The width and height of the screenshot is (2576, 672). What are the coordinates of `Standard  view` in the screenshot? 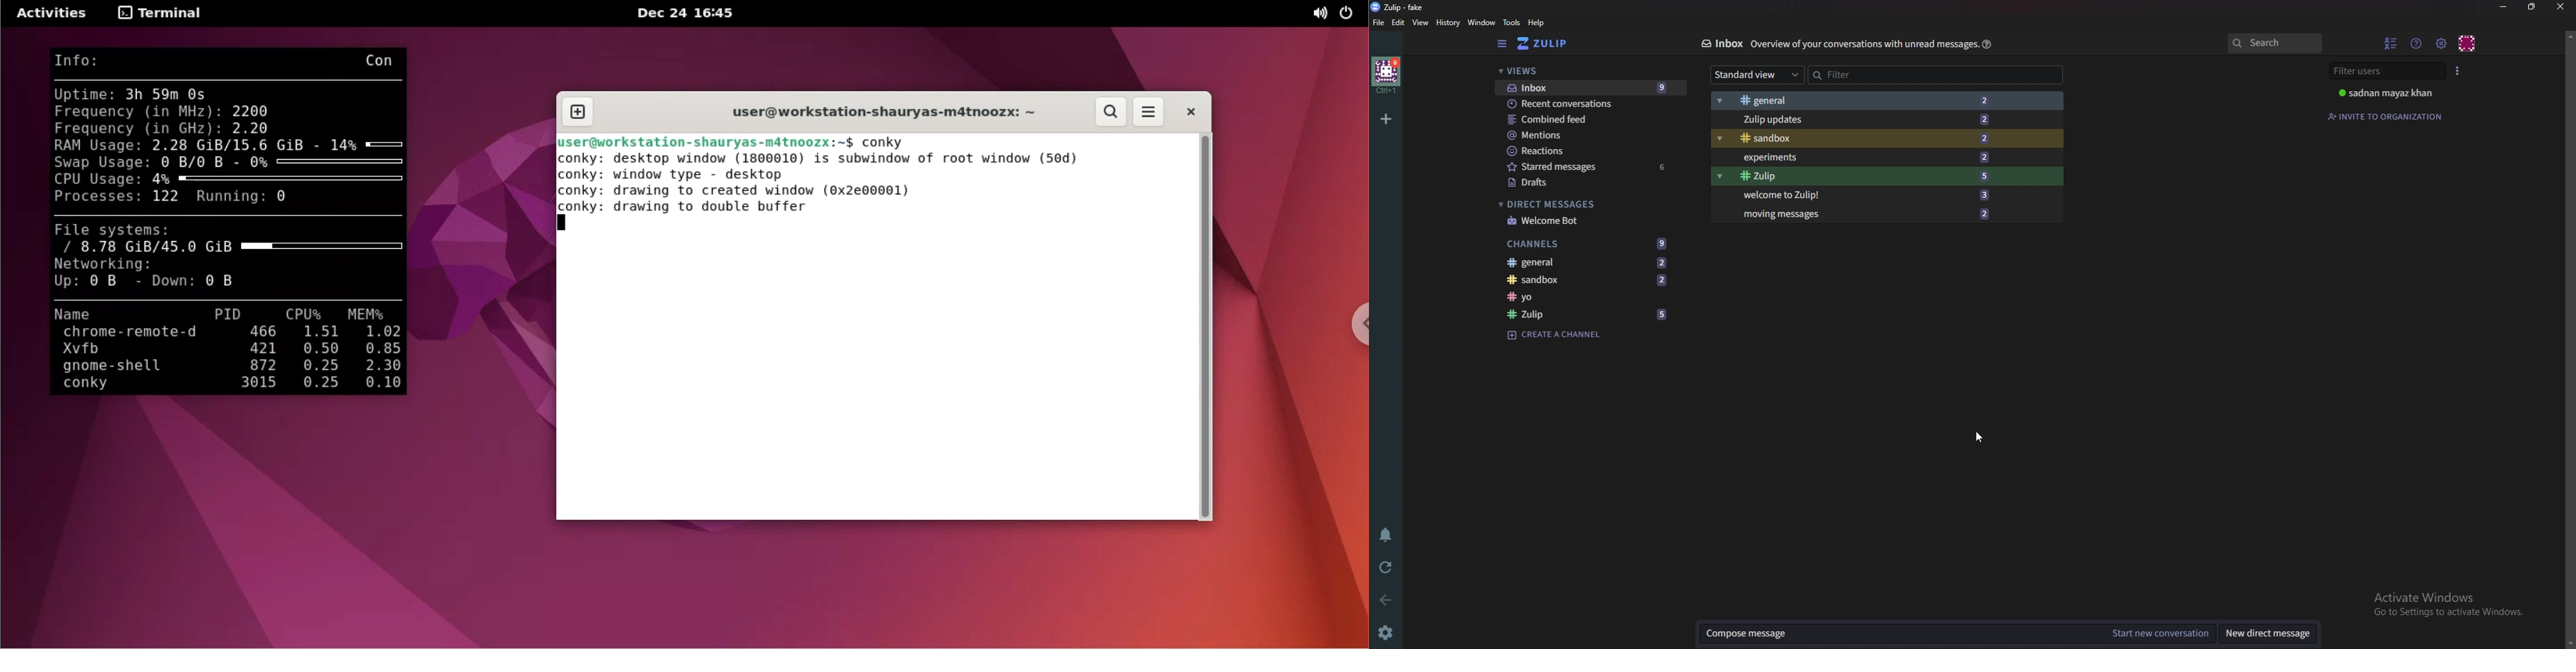 It's located at (1758, 75).